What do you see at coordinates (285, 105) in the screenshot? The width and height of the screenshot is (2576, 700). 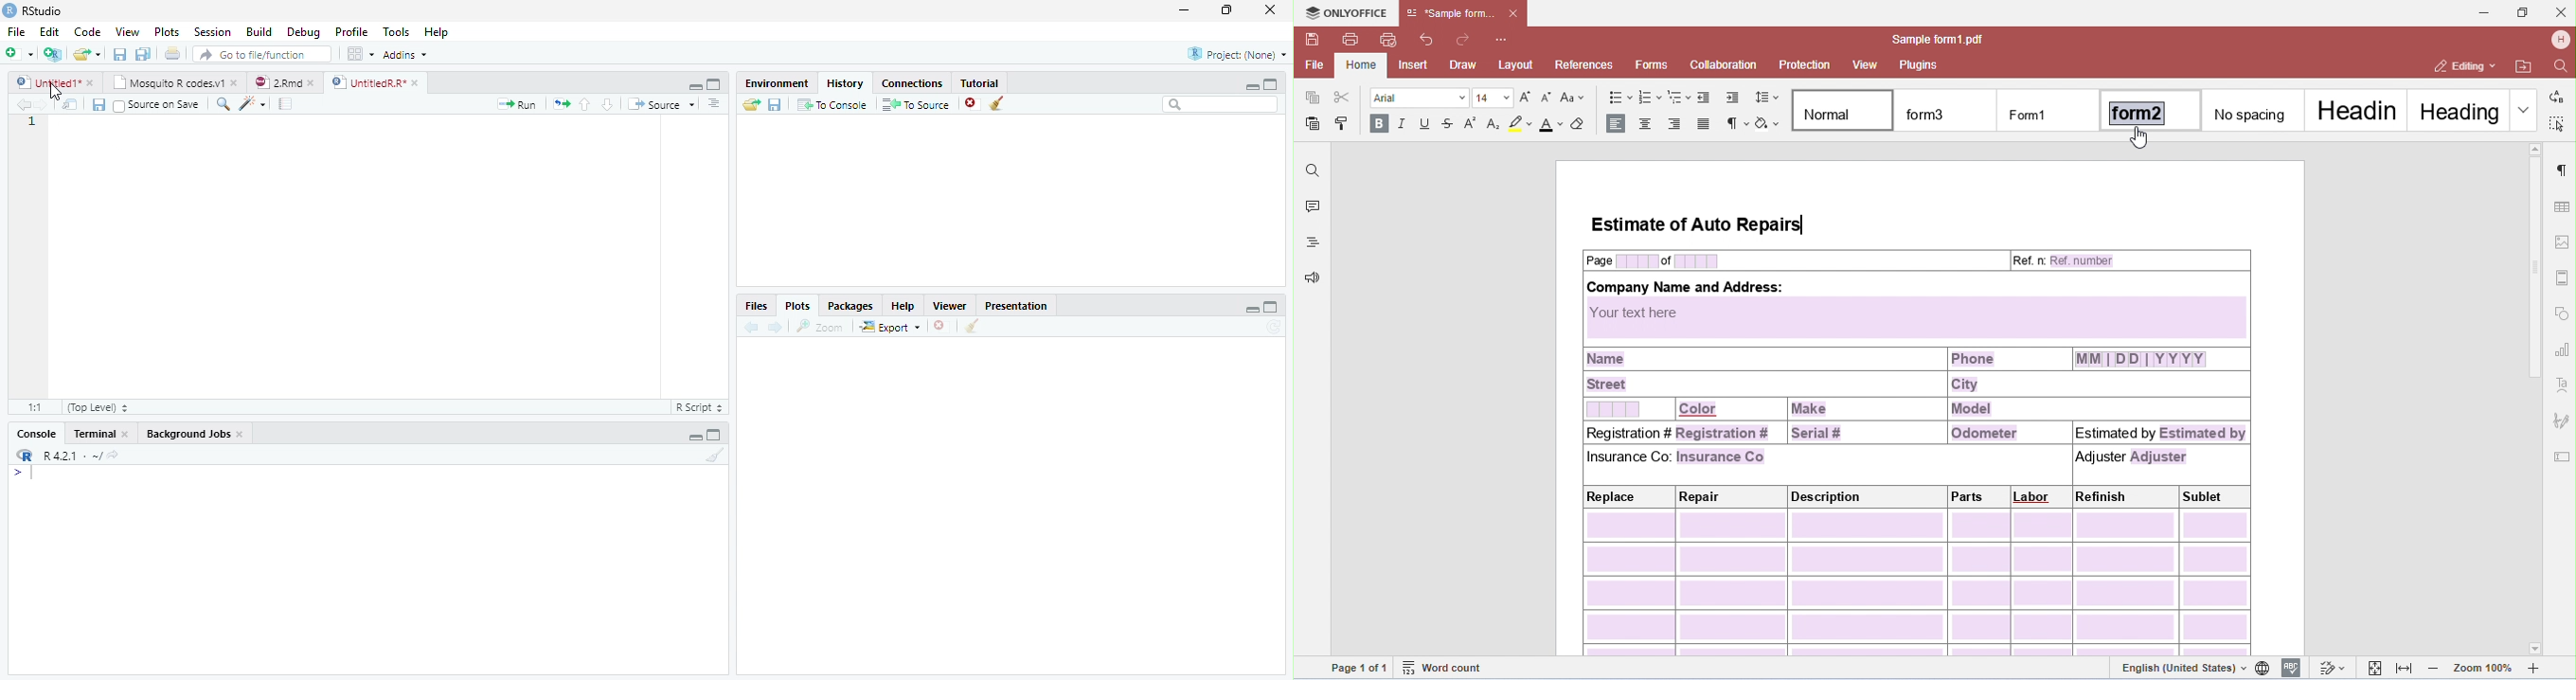 I see `Pages` at bounding box center [285, 105].